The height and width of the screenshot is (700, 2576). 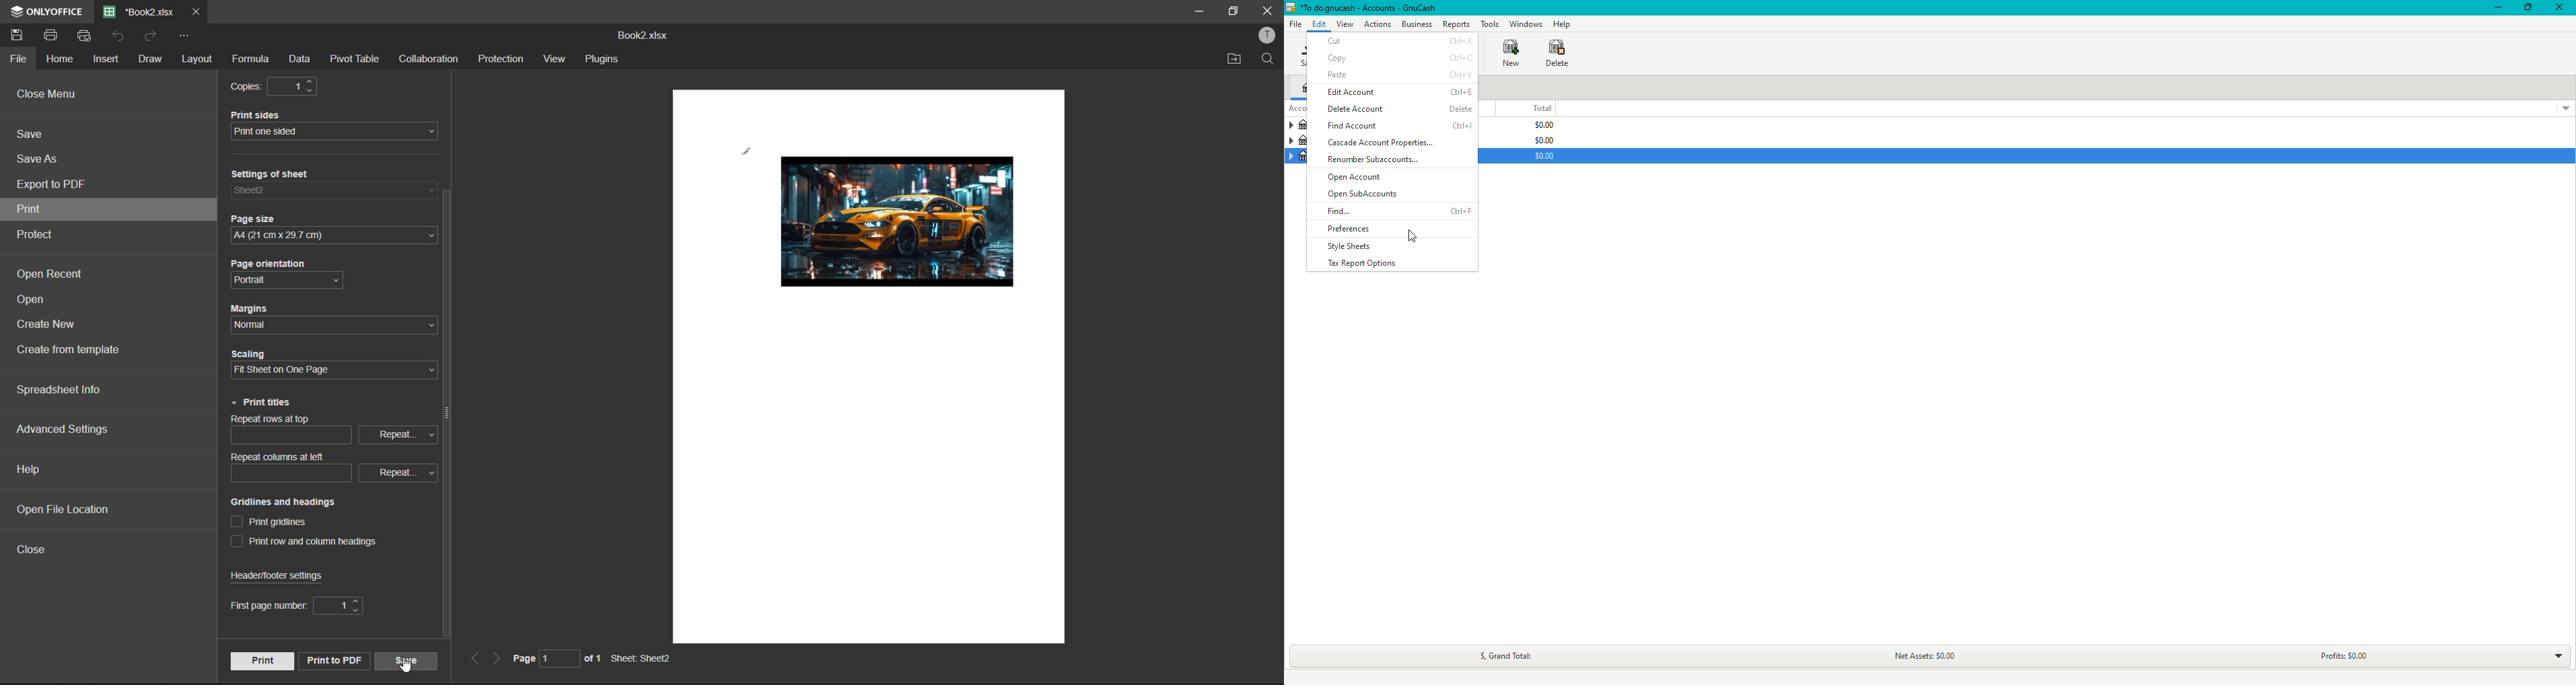 I want to click on Cascade Account , so click(x=1381, y=144).